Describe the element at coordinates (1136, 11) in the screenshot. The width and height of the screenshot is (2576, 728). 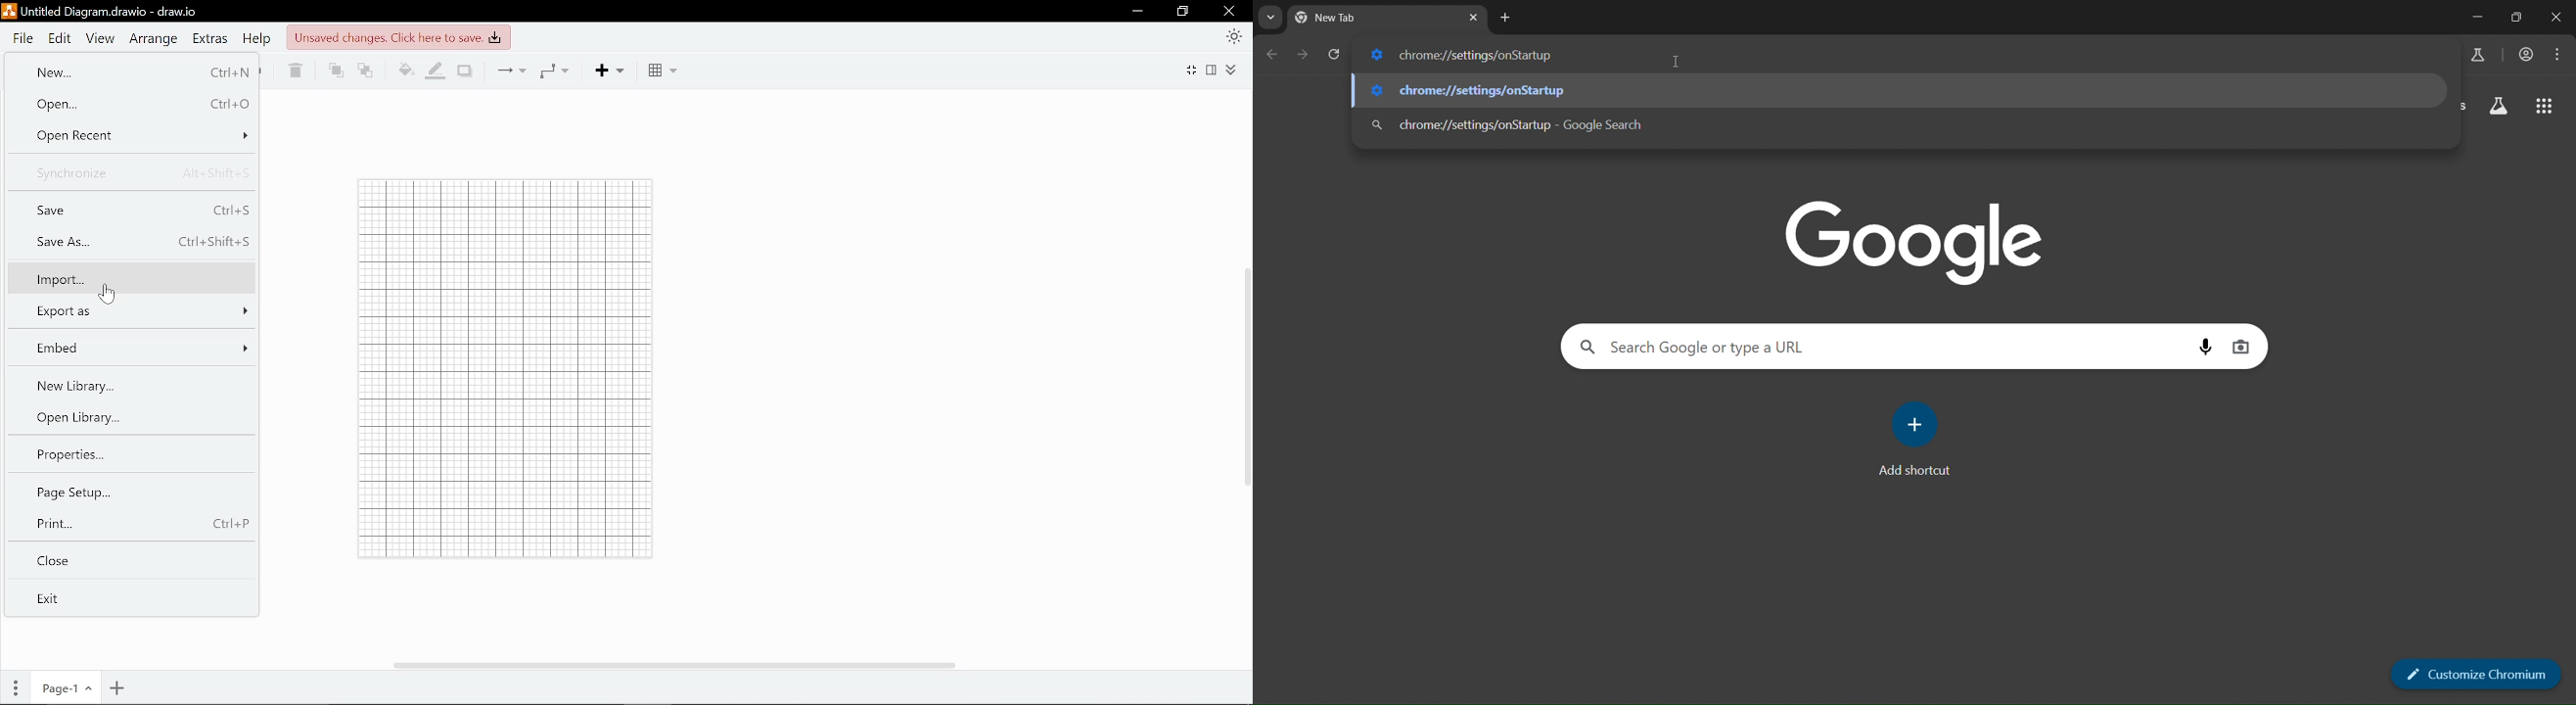
I see `Minimize` at that location.